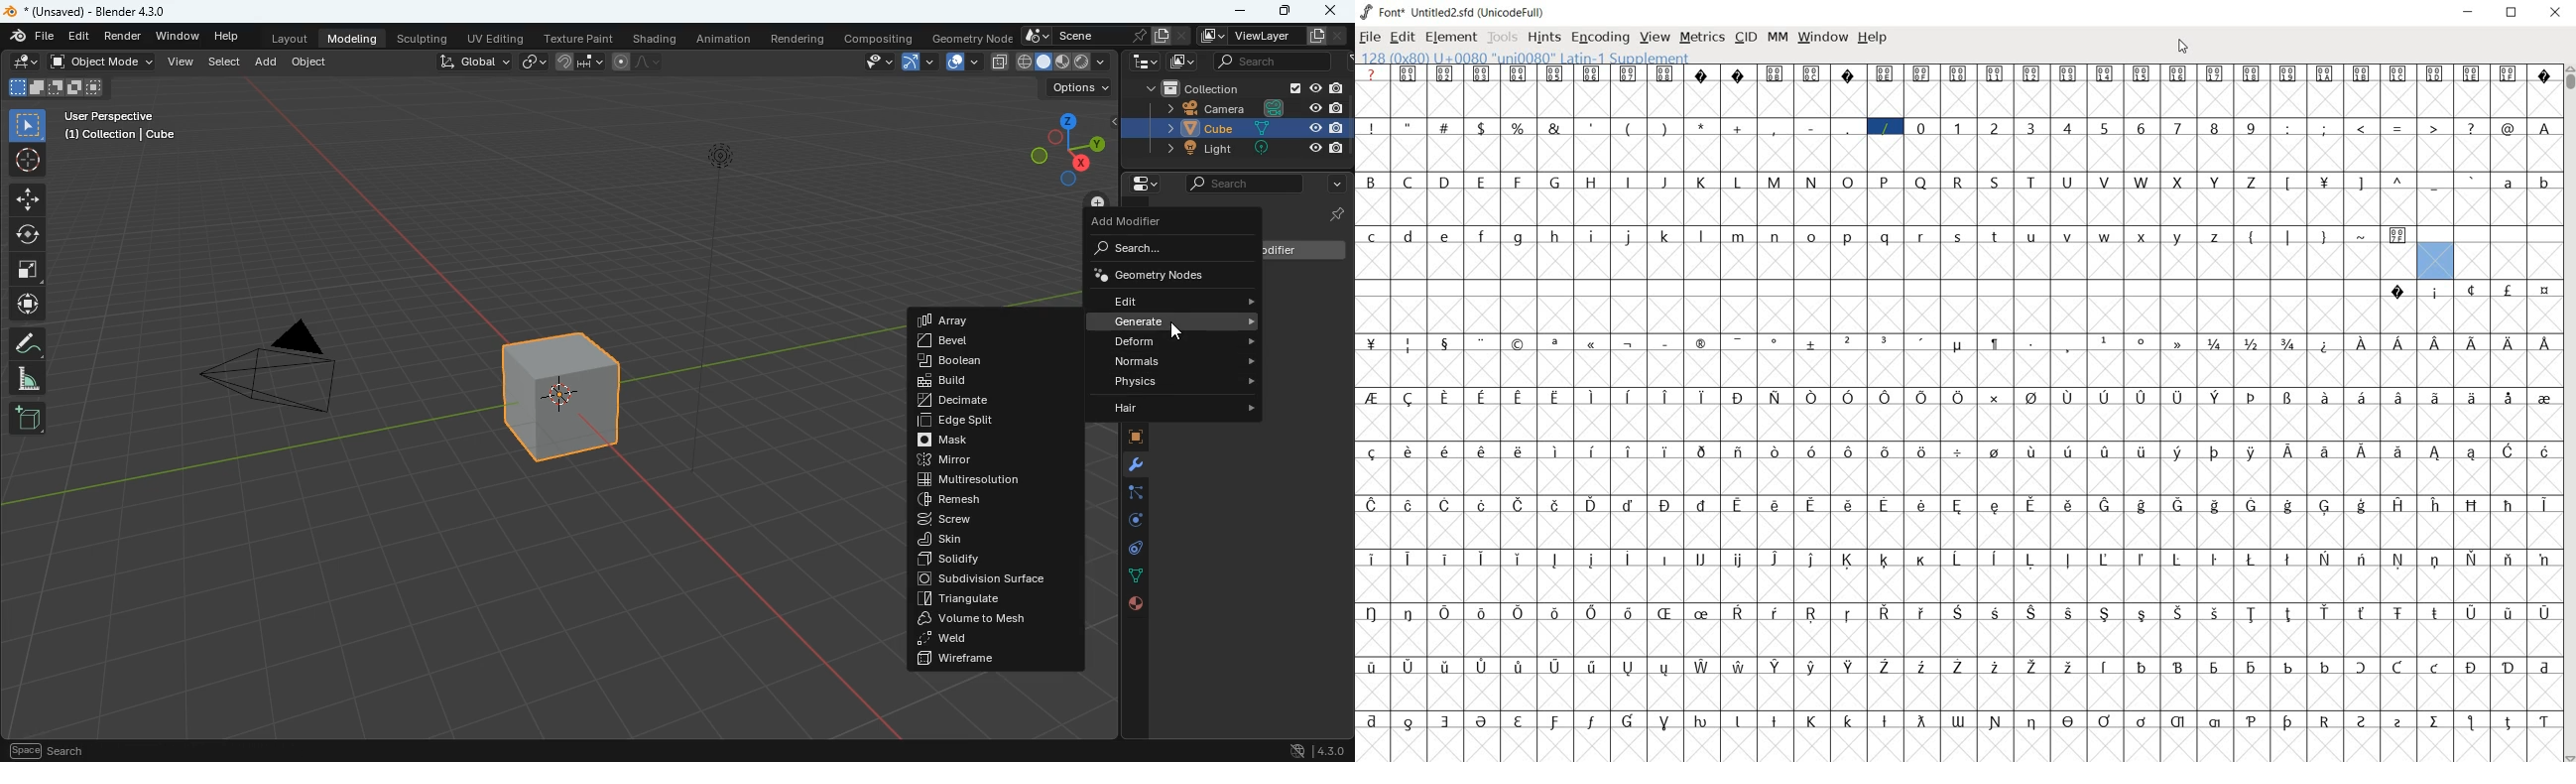  What do you see at coordinates (2143, 238) in the screenshot?
I see `glyph` at bounding box center [2143, 238].